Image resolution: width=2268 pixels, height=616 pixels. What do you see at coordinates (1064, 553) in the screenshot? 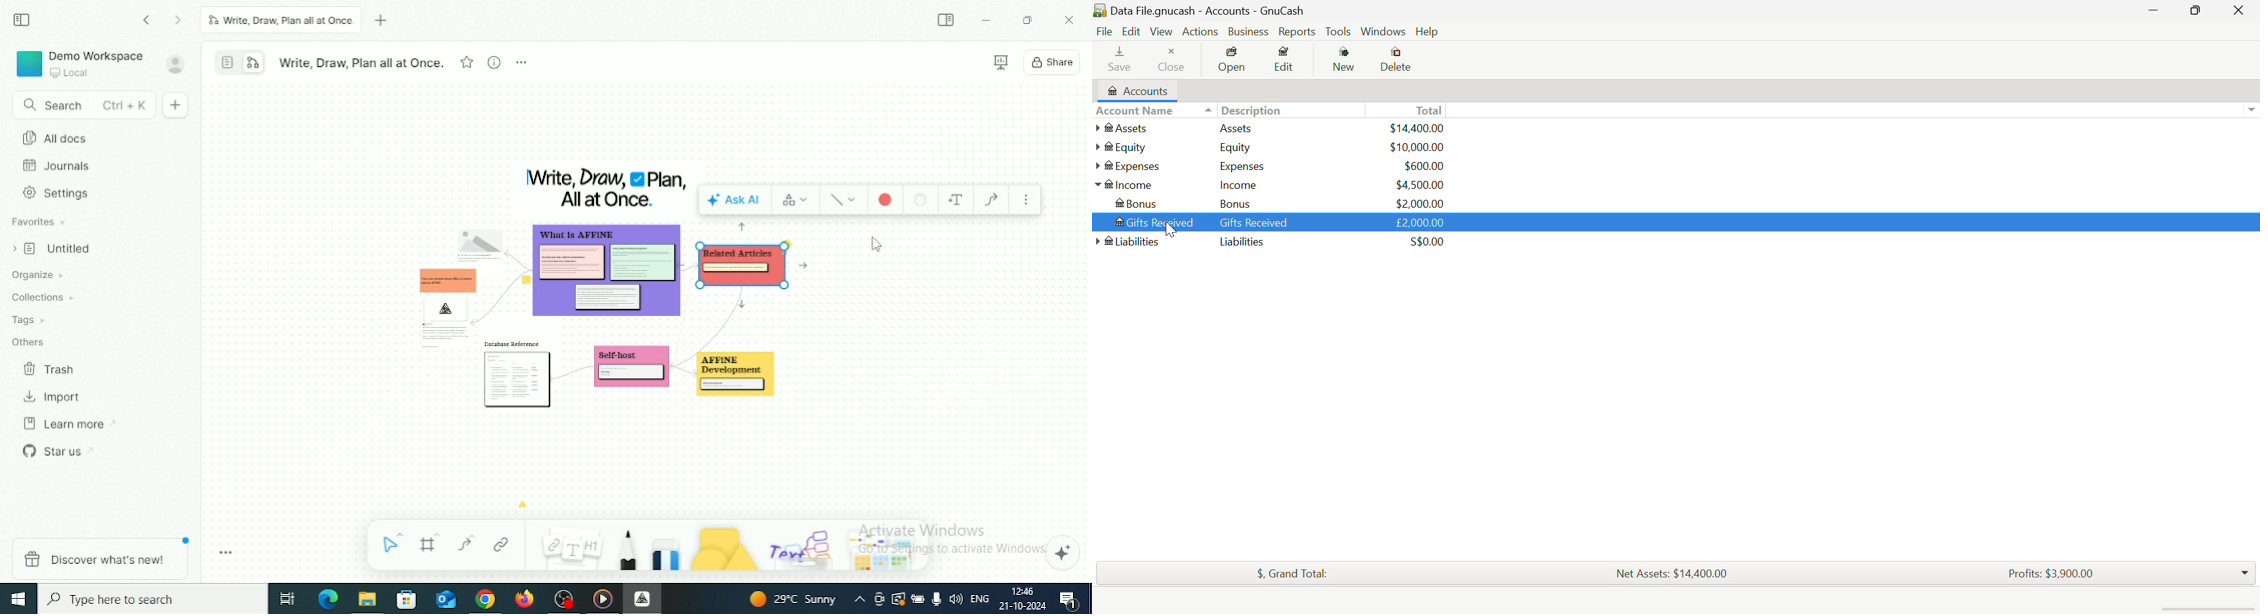
I see `Affine AI` at bounding box center [1064, 553].